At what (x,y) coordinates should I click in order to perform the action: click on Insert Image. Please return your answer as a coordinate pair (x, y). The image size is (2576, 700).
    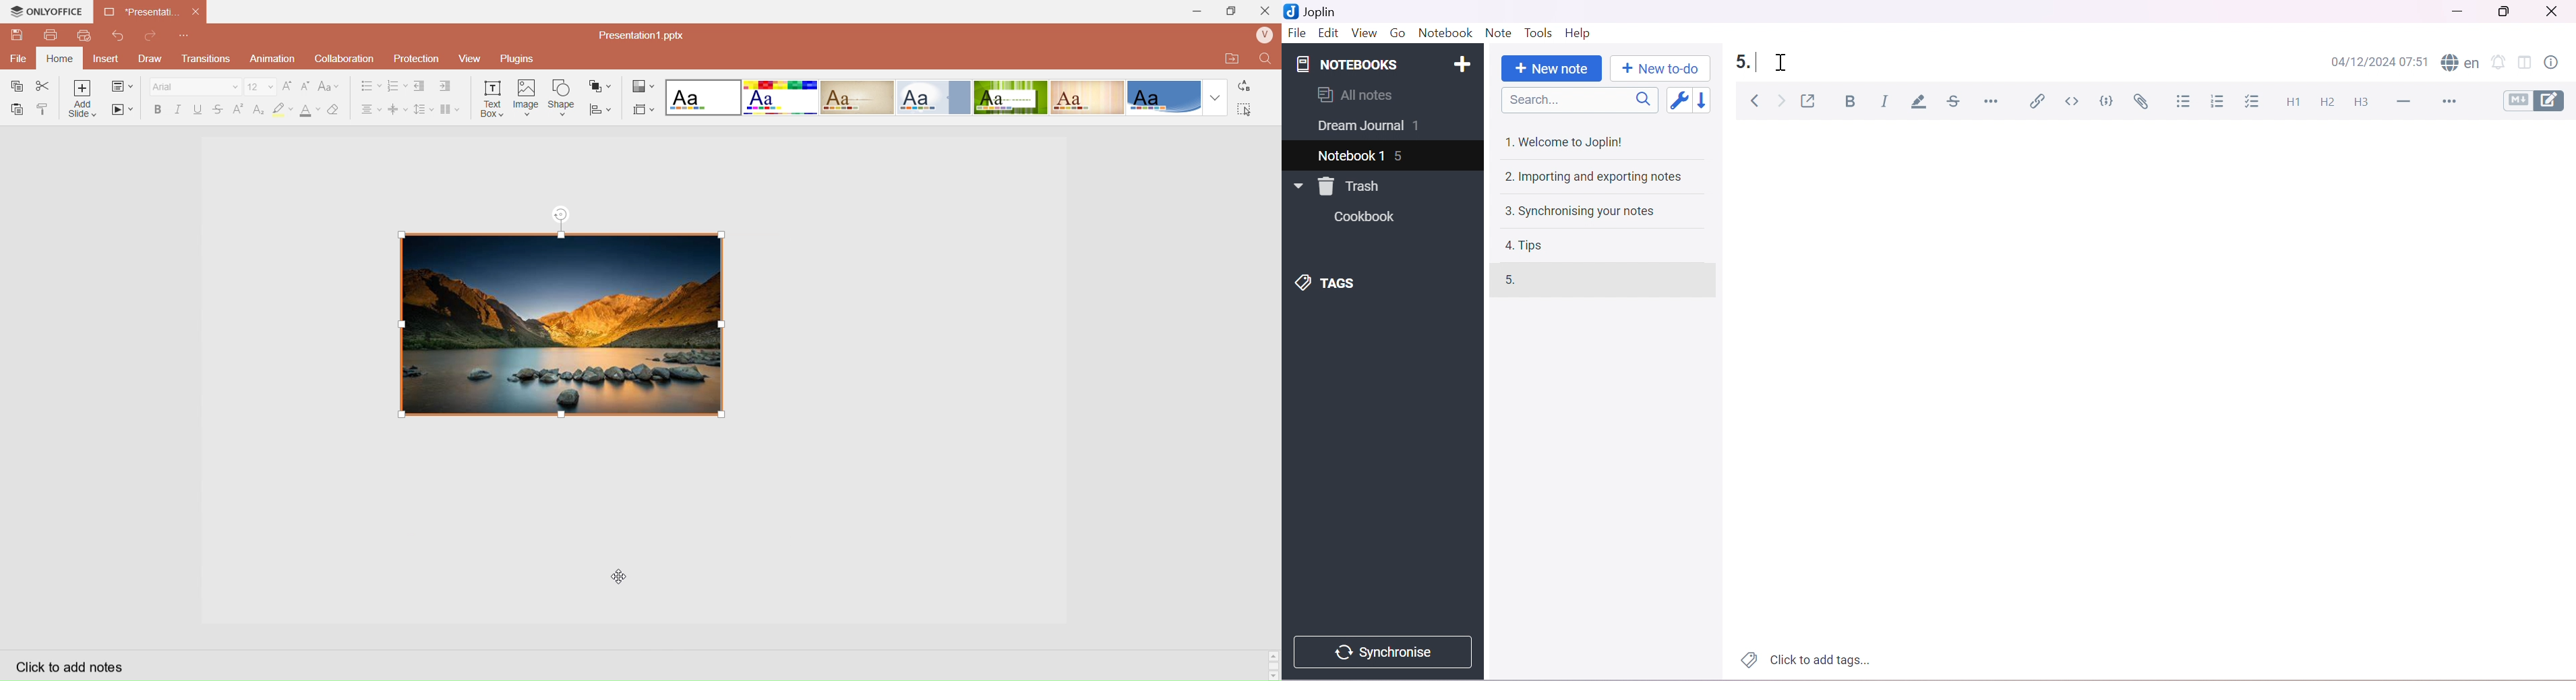
    Looking at the image, I should click on (526, 99).